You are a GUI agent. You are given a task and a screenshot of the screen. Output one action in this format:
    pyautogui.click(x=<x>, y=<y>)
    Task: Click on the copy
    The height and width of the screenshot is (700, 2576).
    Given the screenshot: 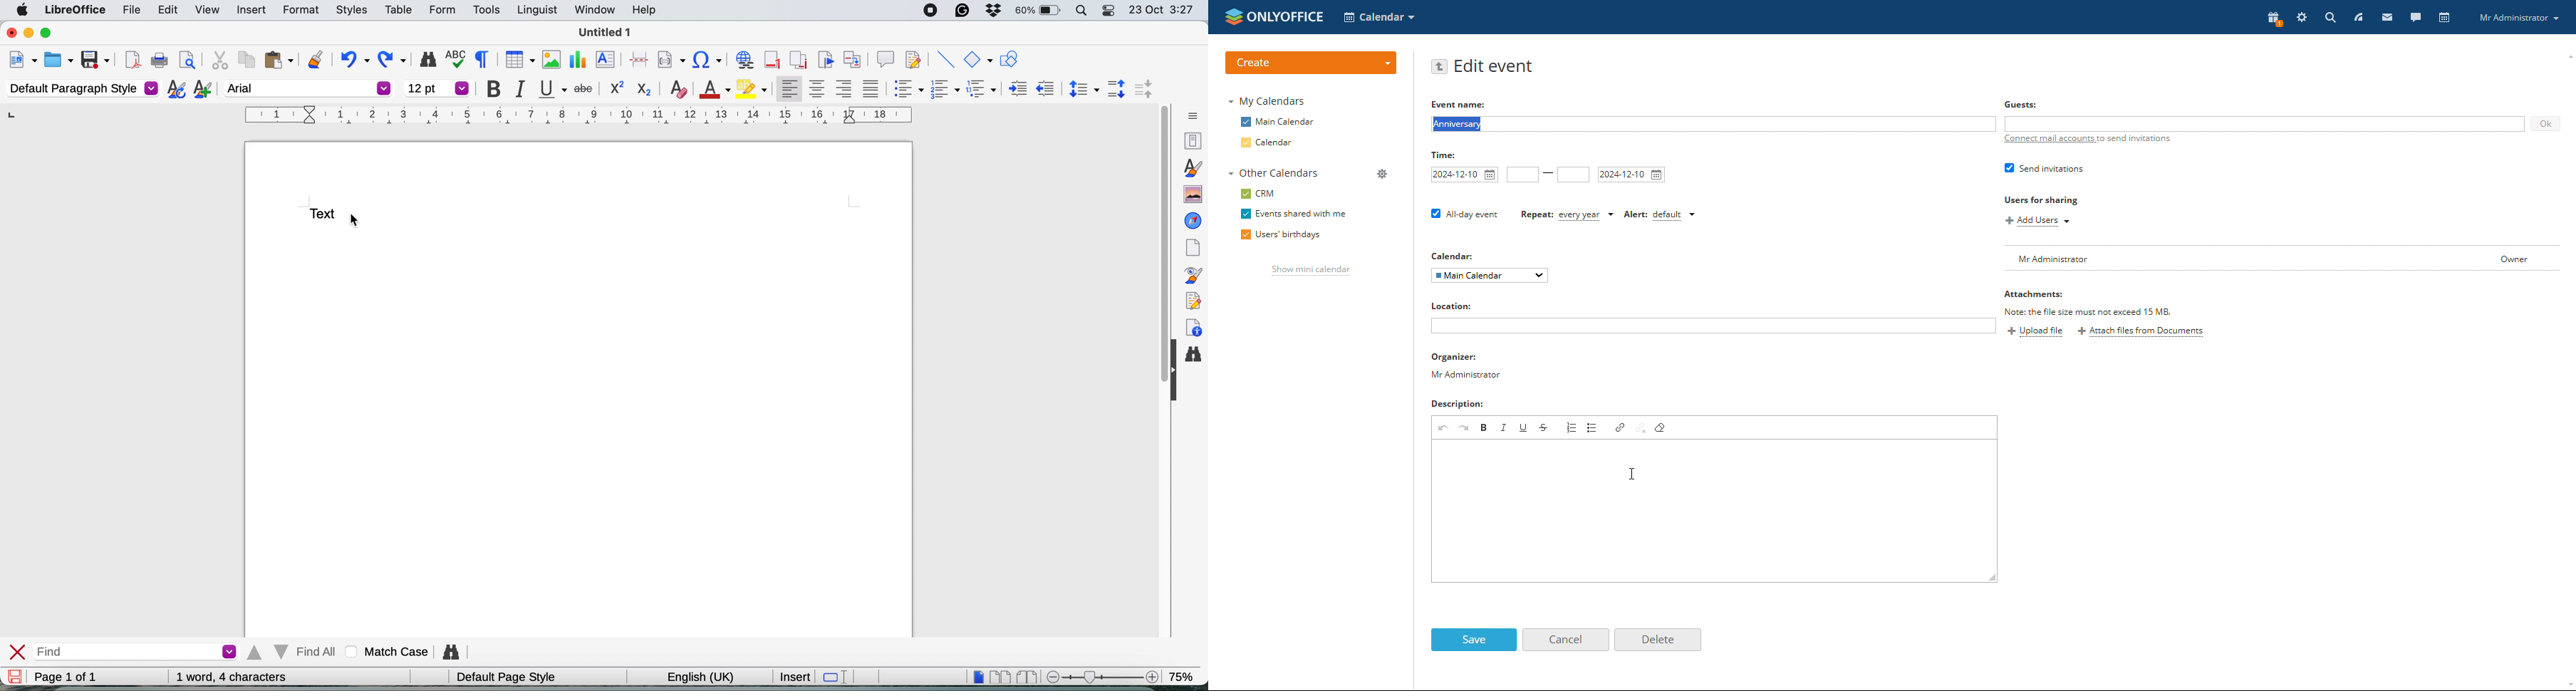 What is the action you would take?
    pyautogui.click(x=245, y=61)
    